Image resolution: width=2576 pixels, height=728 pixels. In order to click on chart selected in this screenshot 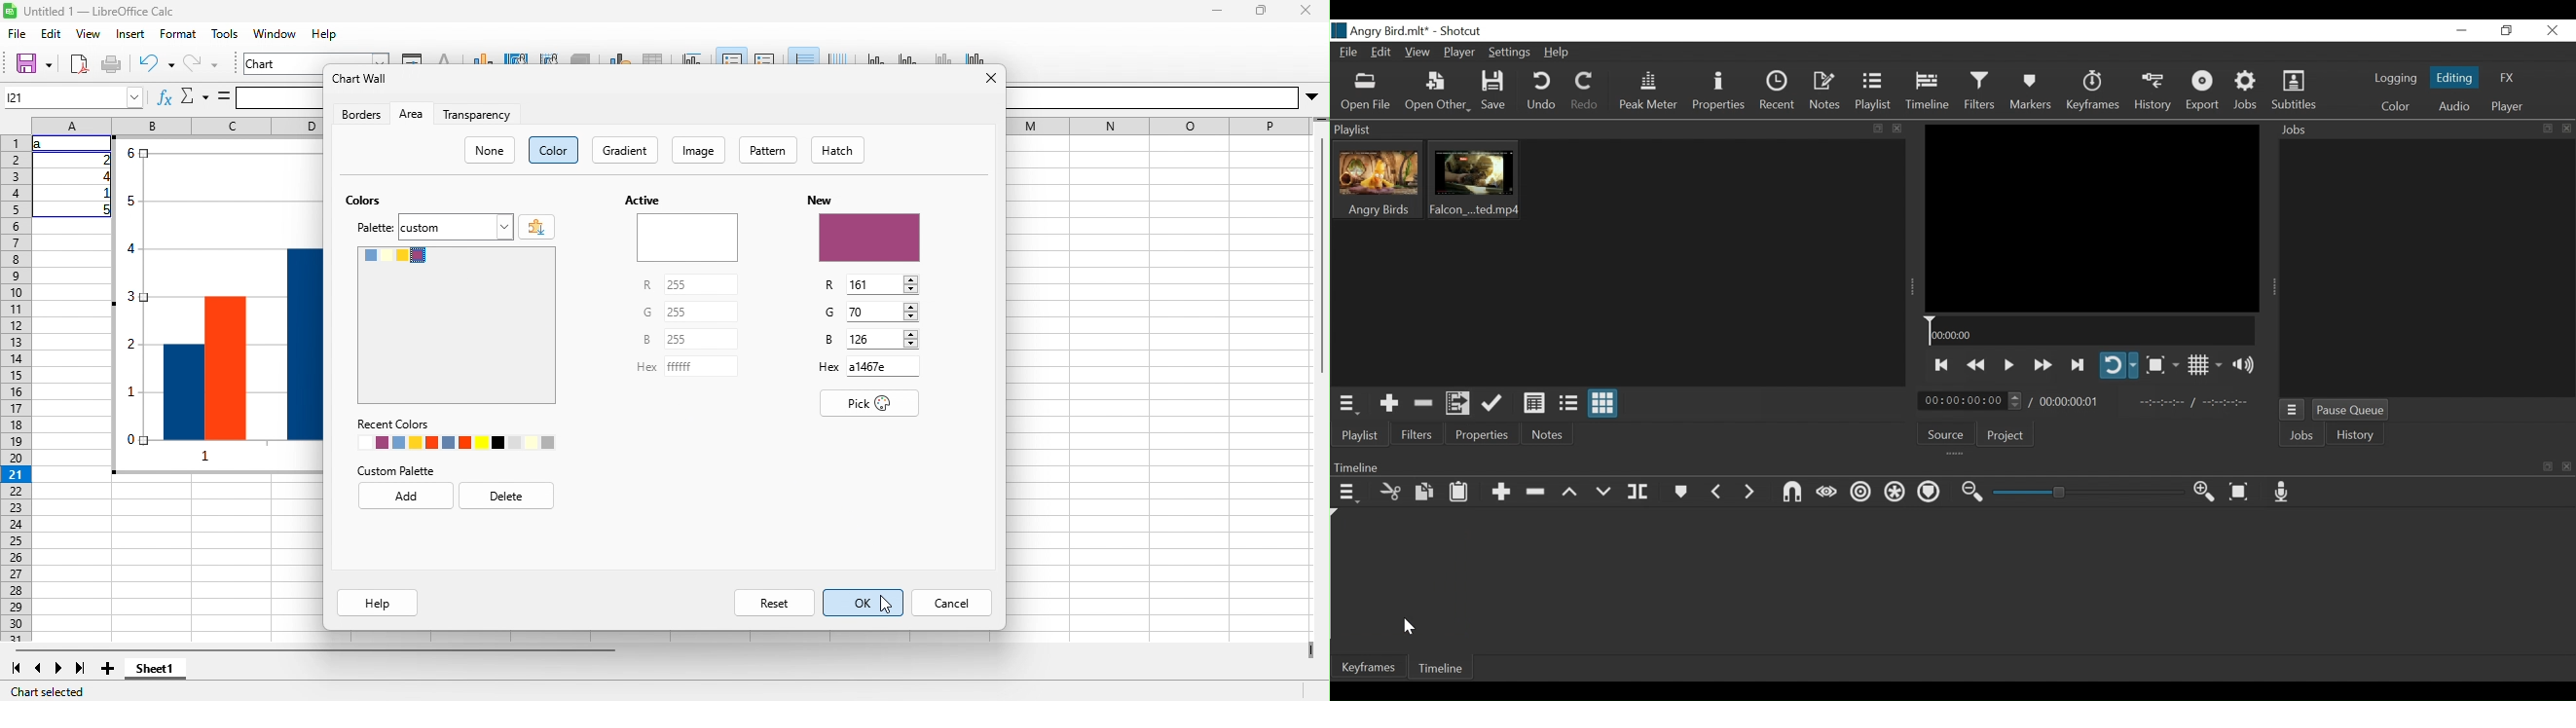, I will do `click(47, 692)`.